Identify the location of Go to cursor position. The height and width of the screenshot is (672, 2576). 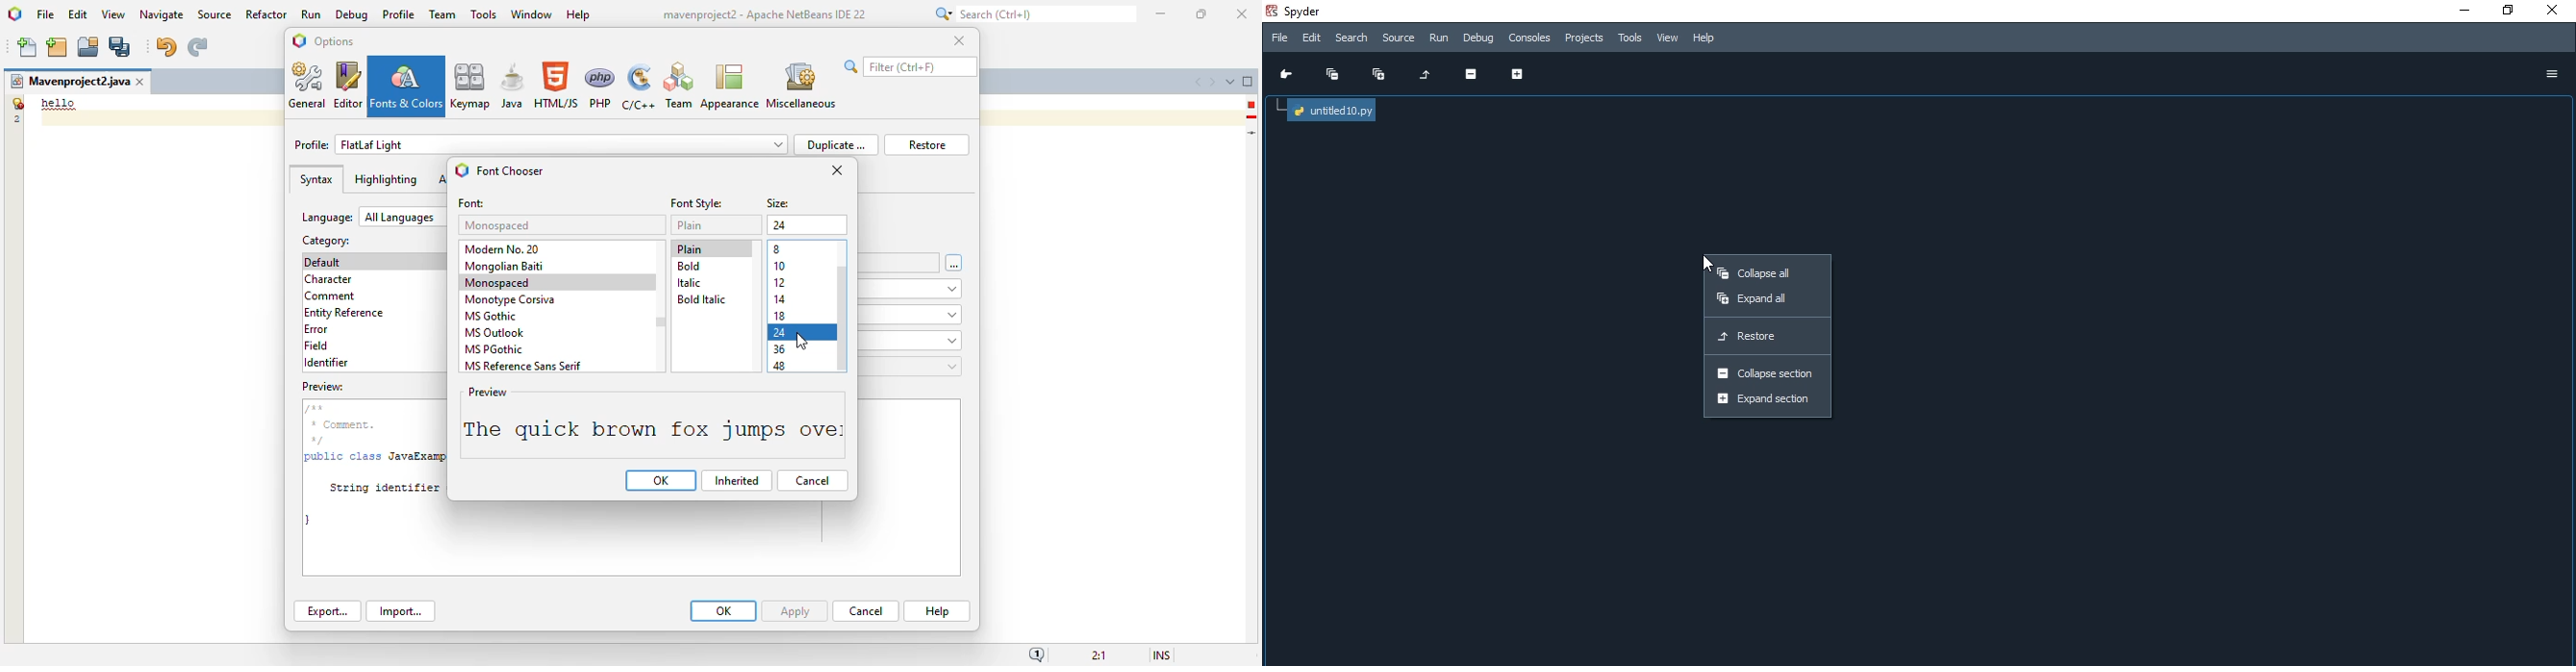
(1283, 76).